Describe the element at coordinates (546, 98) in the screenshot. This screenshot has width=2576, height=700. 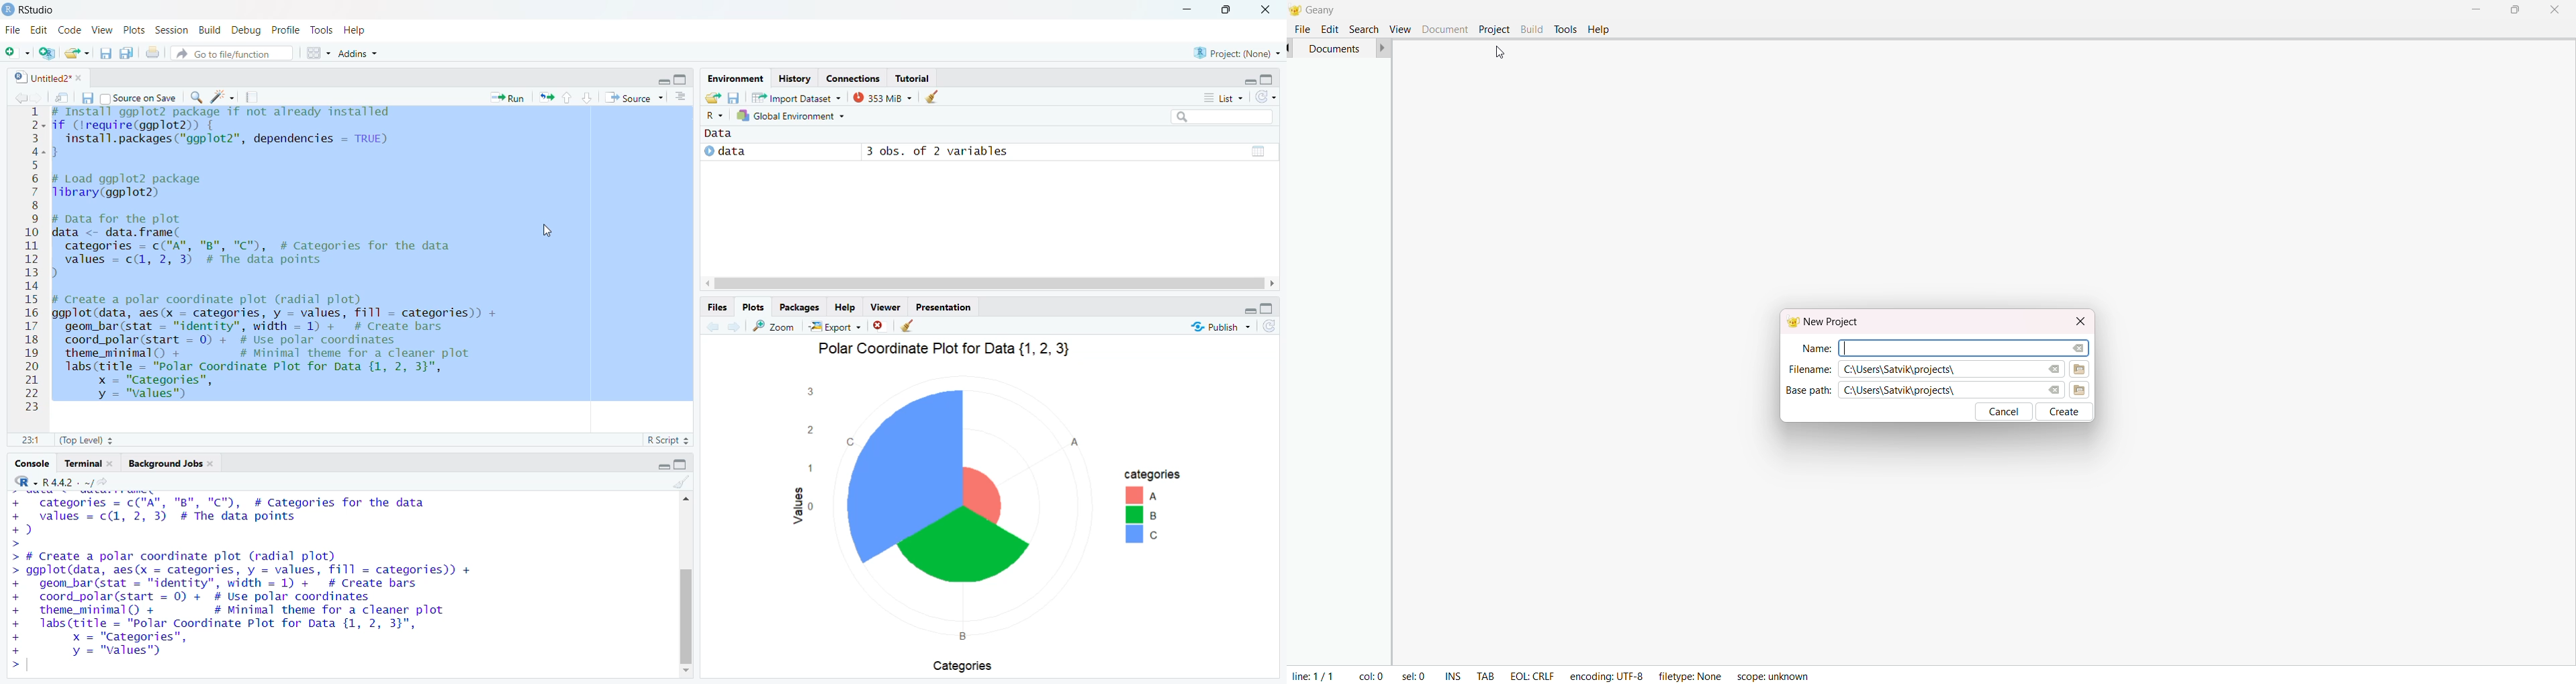
I see `re run the previous code` at that location.